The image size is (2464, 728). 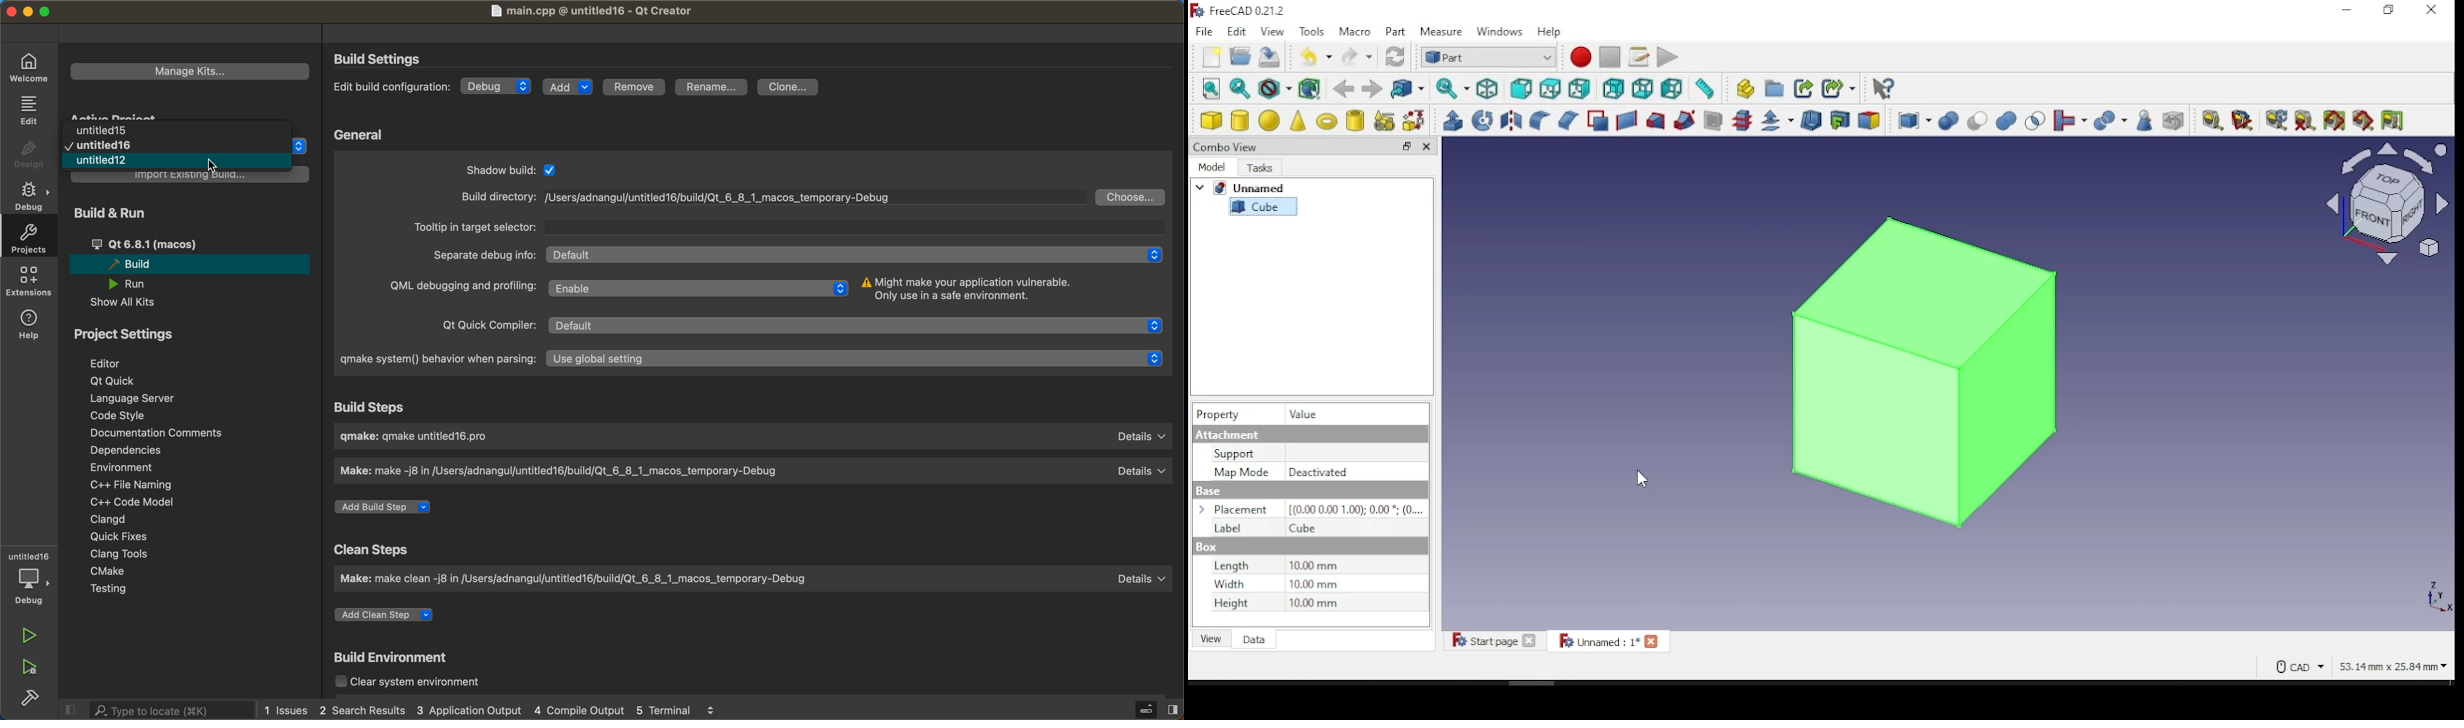 What do you see at coordinates (27, 70) in the screenshot?
I see `welocme` at bounding box center [27, 70].